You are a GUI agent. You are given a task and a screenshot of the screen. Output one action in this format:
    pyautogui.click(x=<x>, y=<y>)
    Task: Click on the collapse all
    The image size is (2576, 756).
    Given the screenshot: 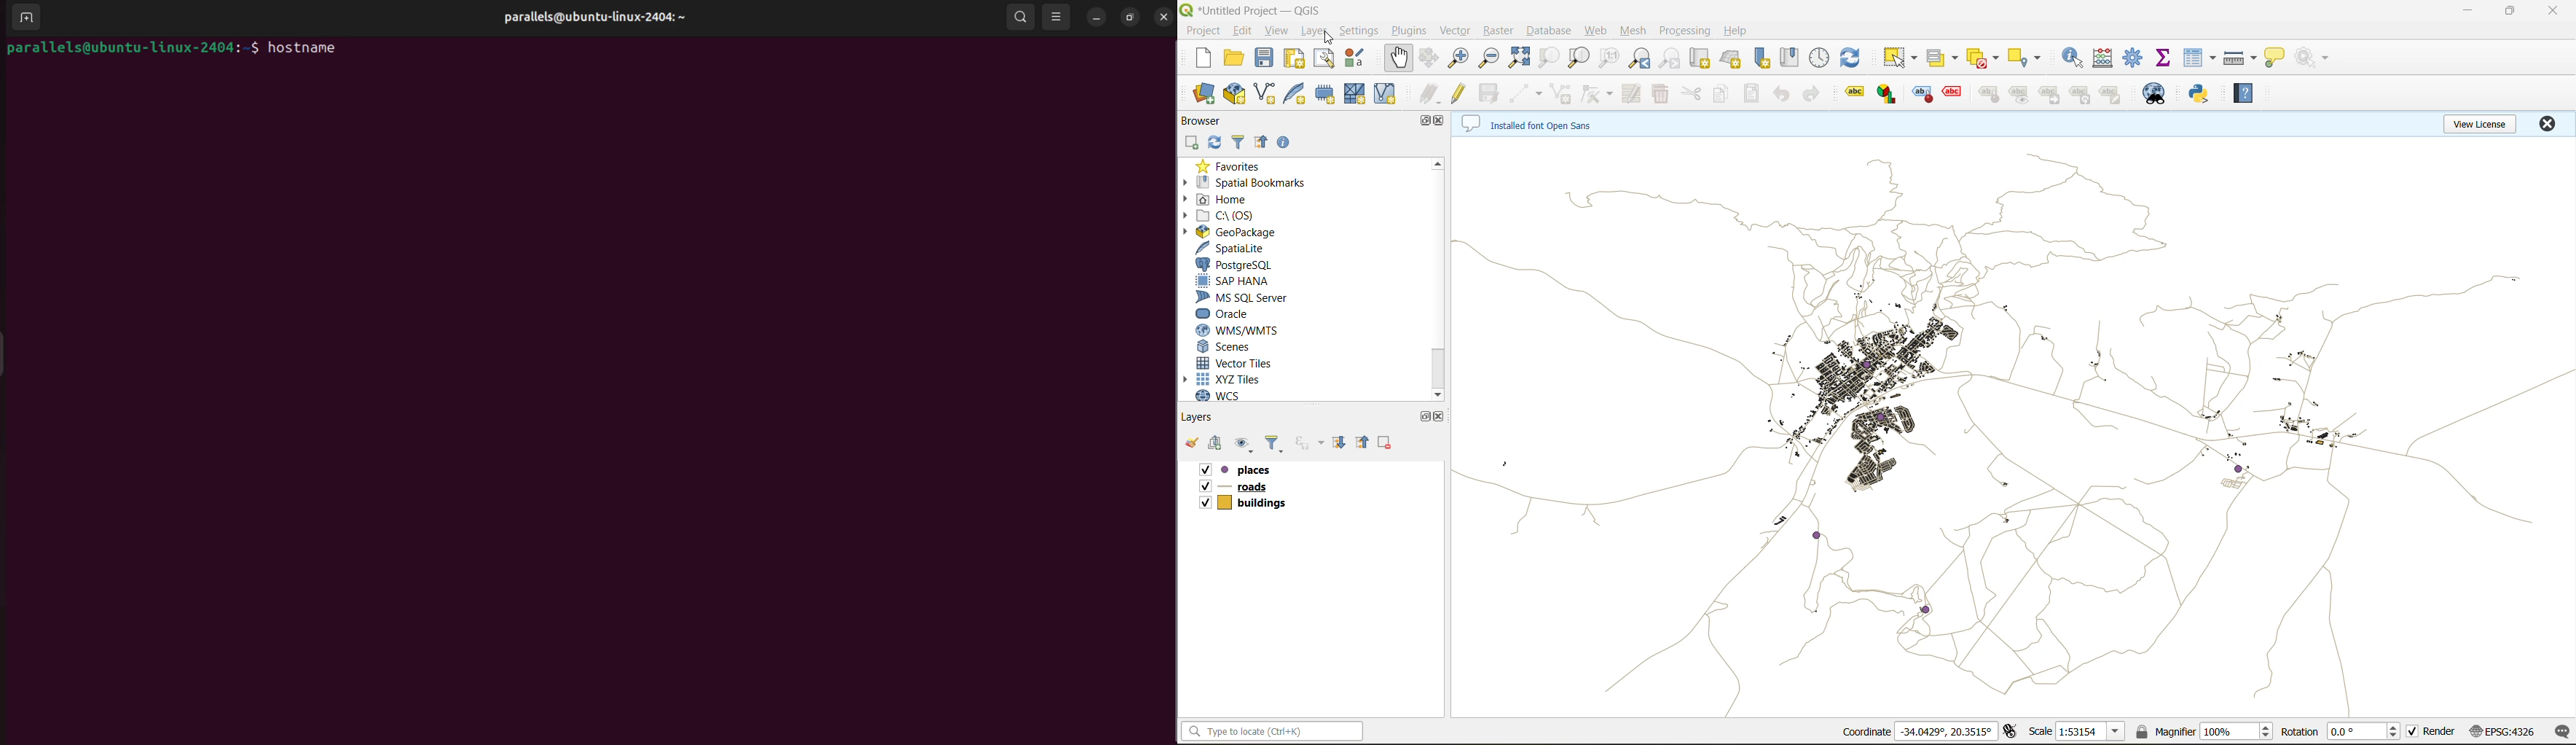 What is the action you would take?
    pyautogui.click(x=1263, y=144)
    